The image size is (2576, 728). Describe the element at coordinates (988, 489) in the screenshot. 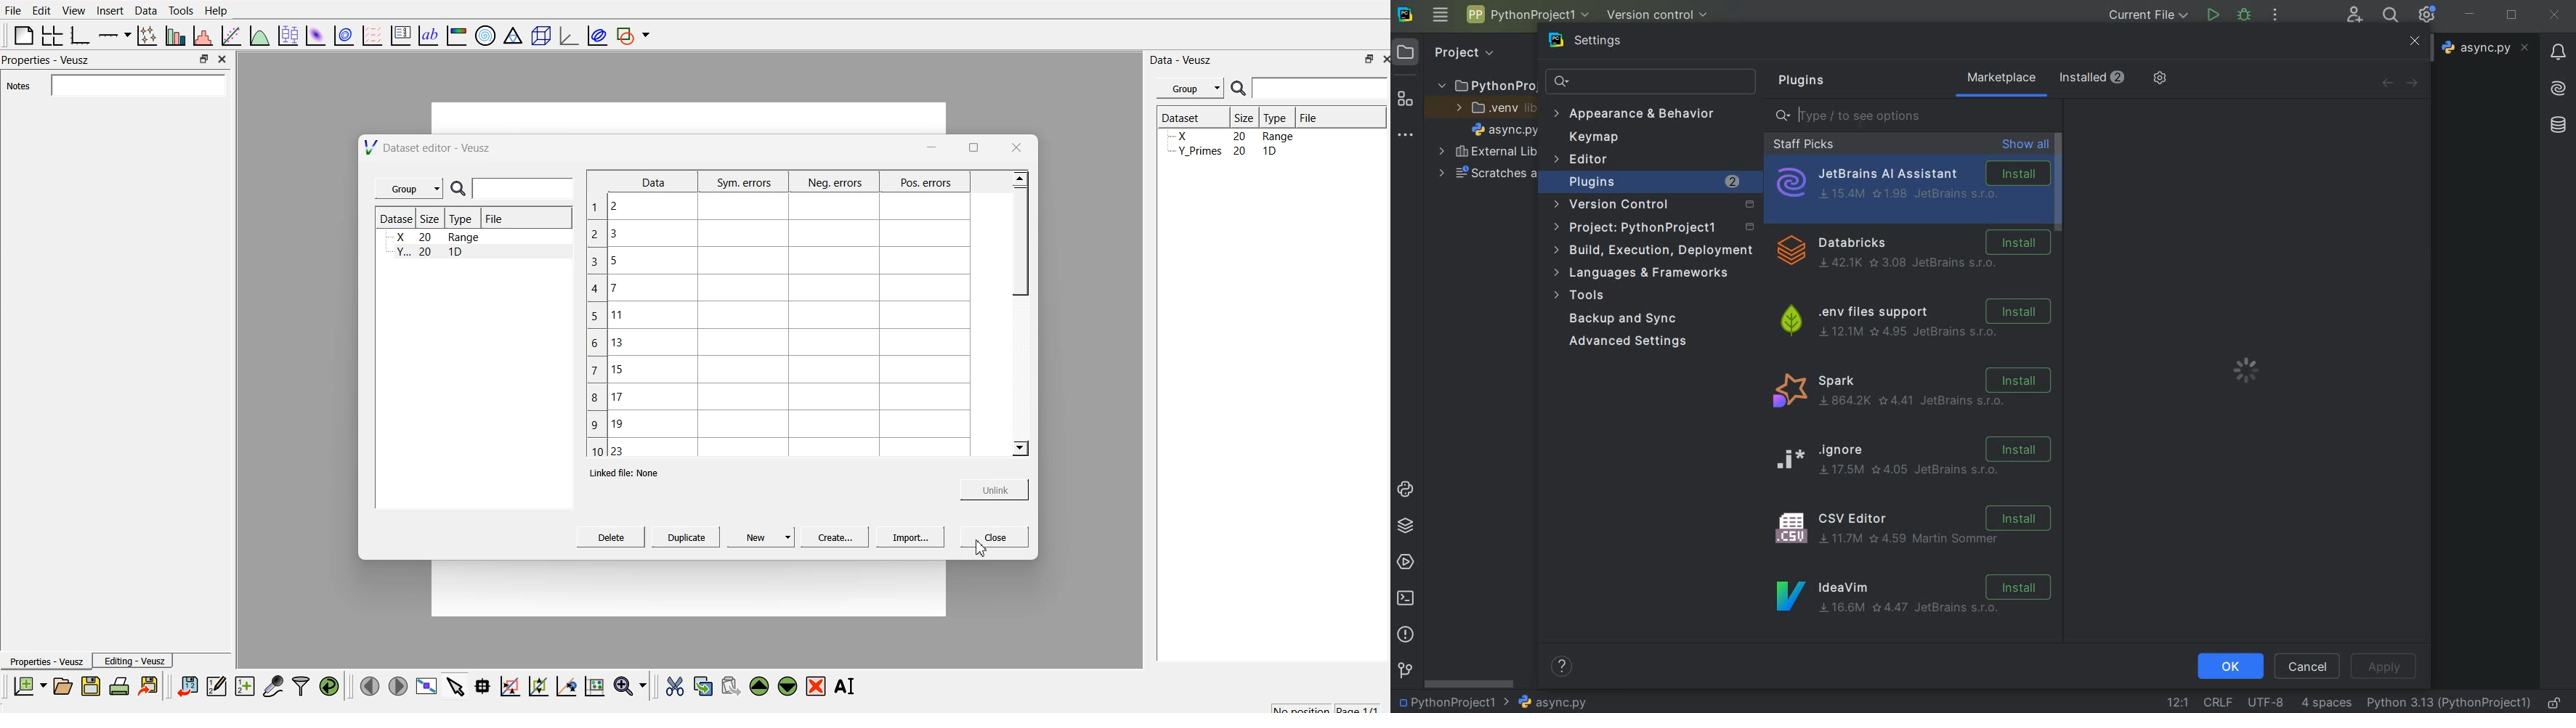

I see `Unlink` at that location.